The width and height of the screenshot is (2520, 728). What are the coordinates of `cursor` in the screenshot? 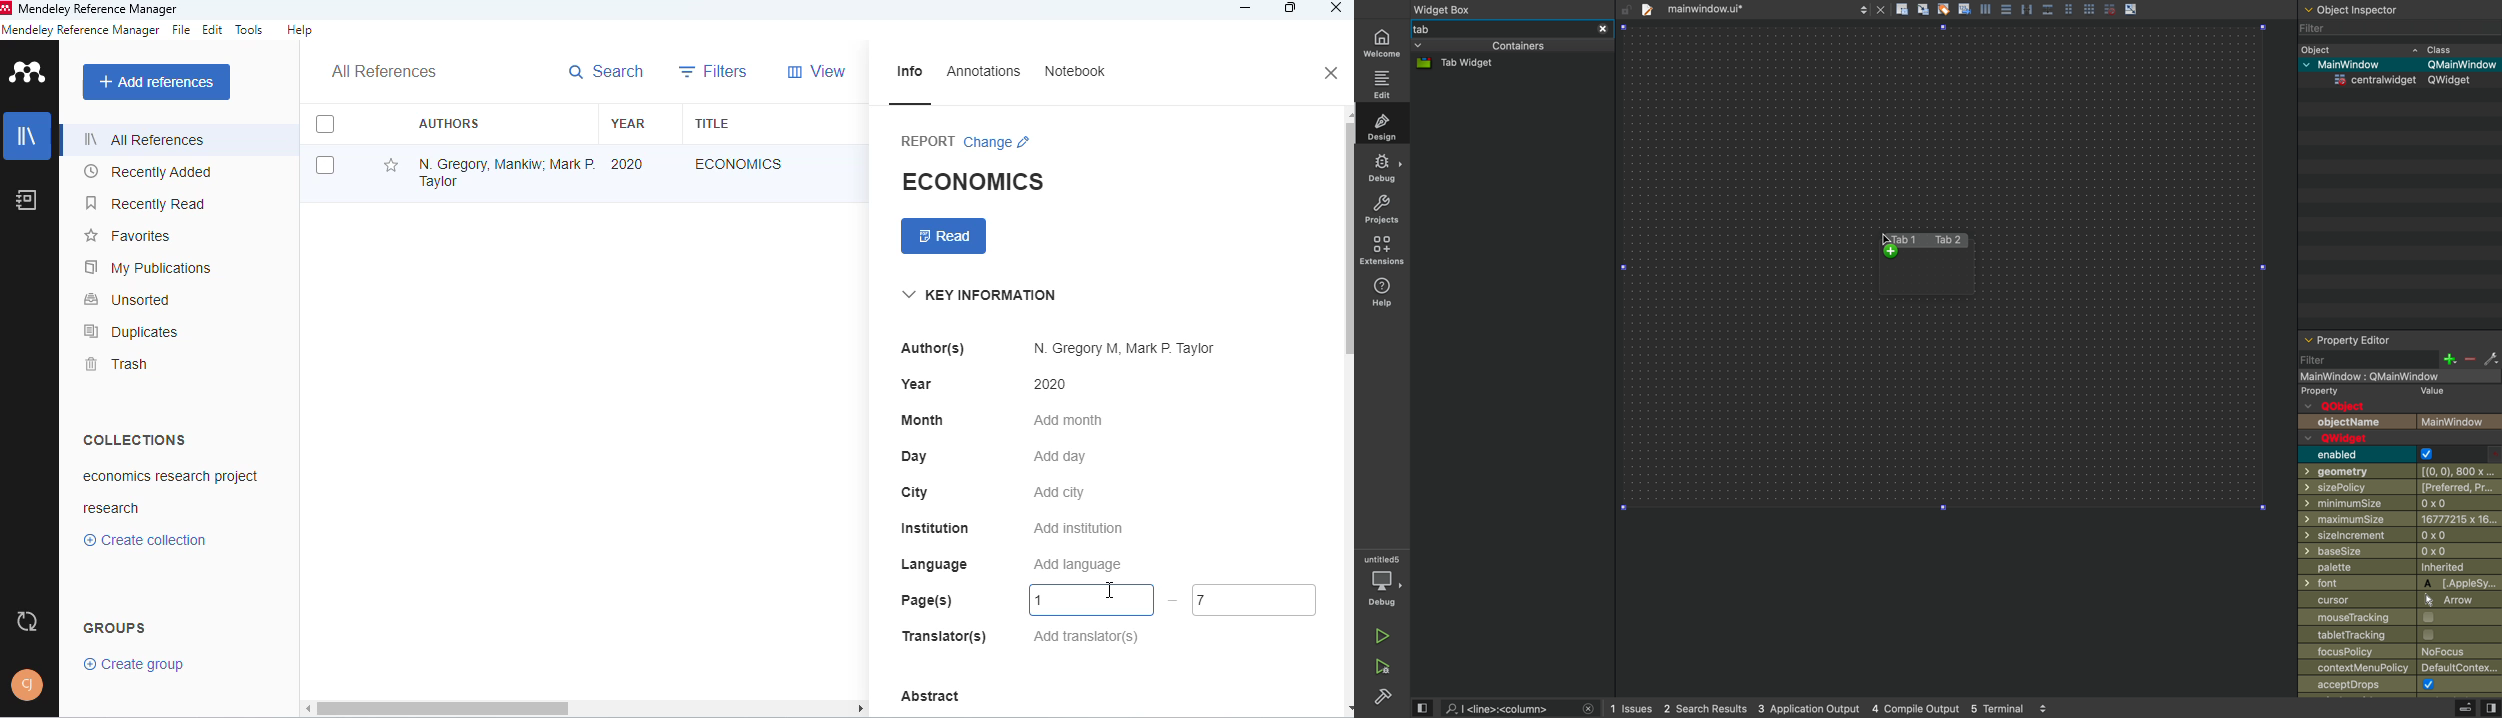 It's located at (1109, 589).